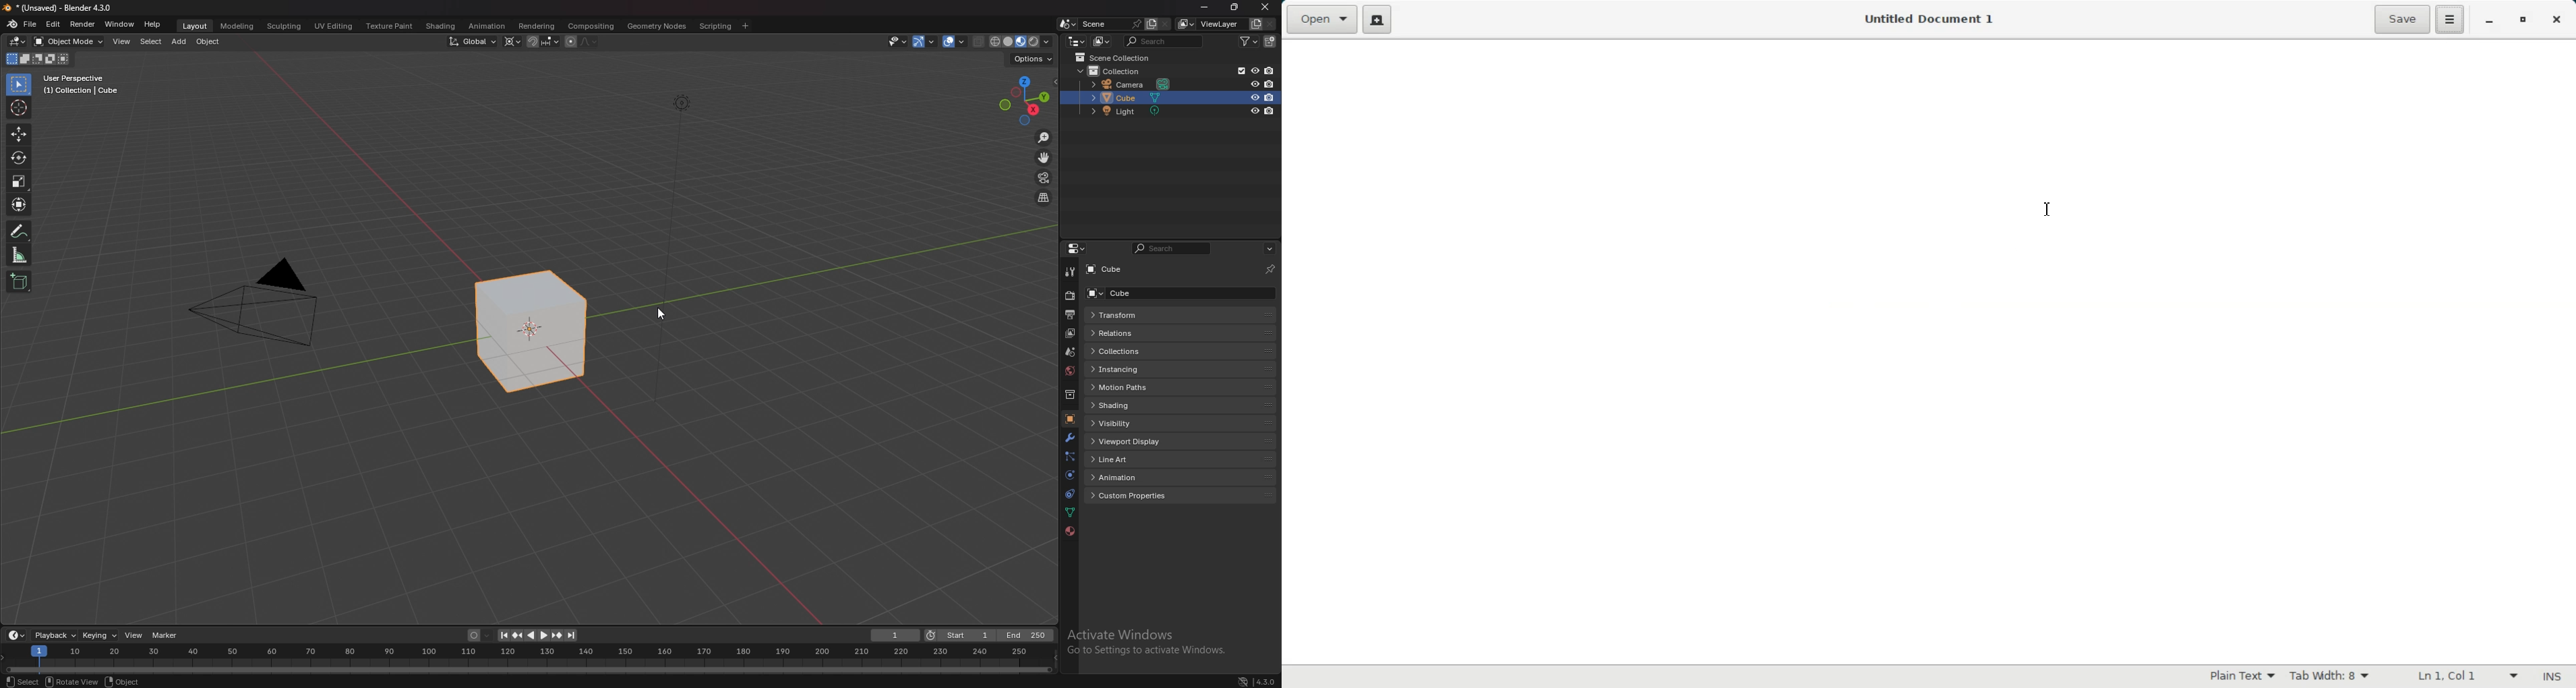  I want to click on help, so click(153, 24).